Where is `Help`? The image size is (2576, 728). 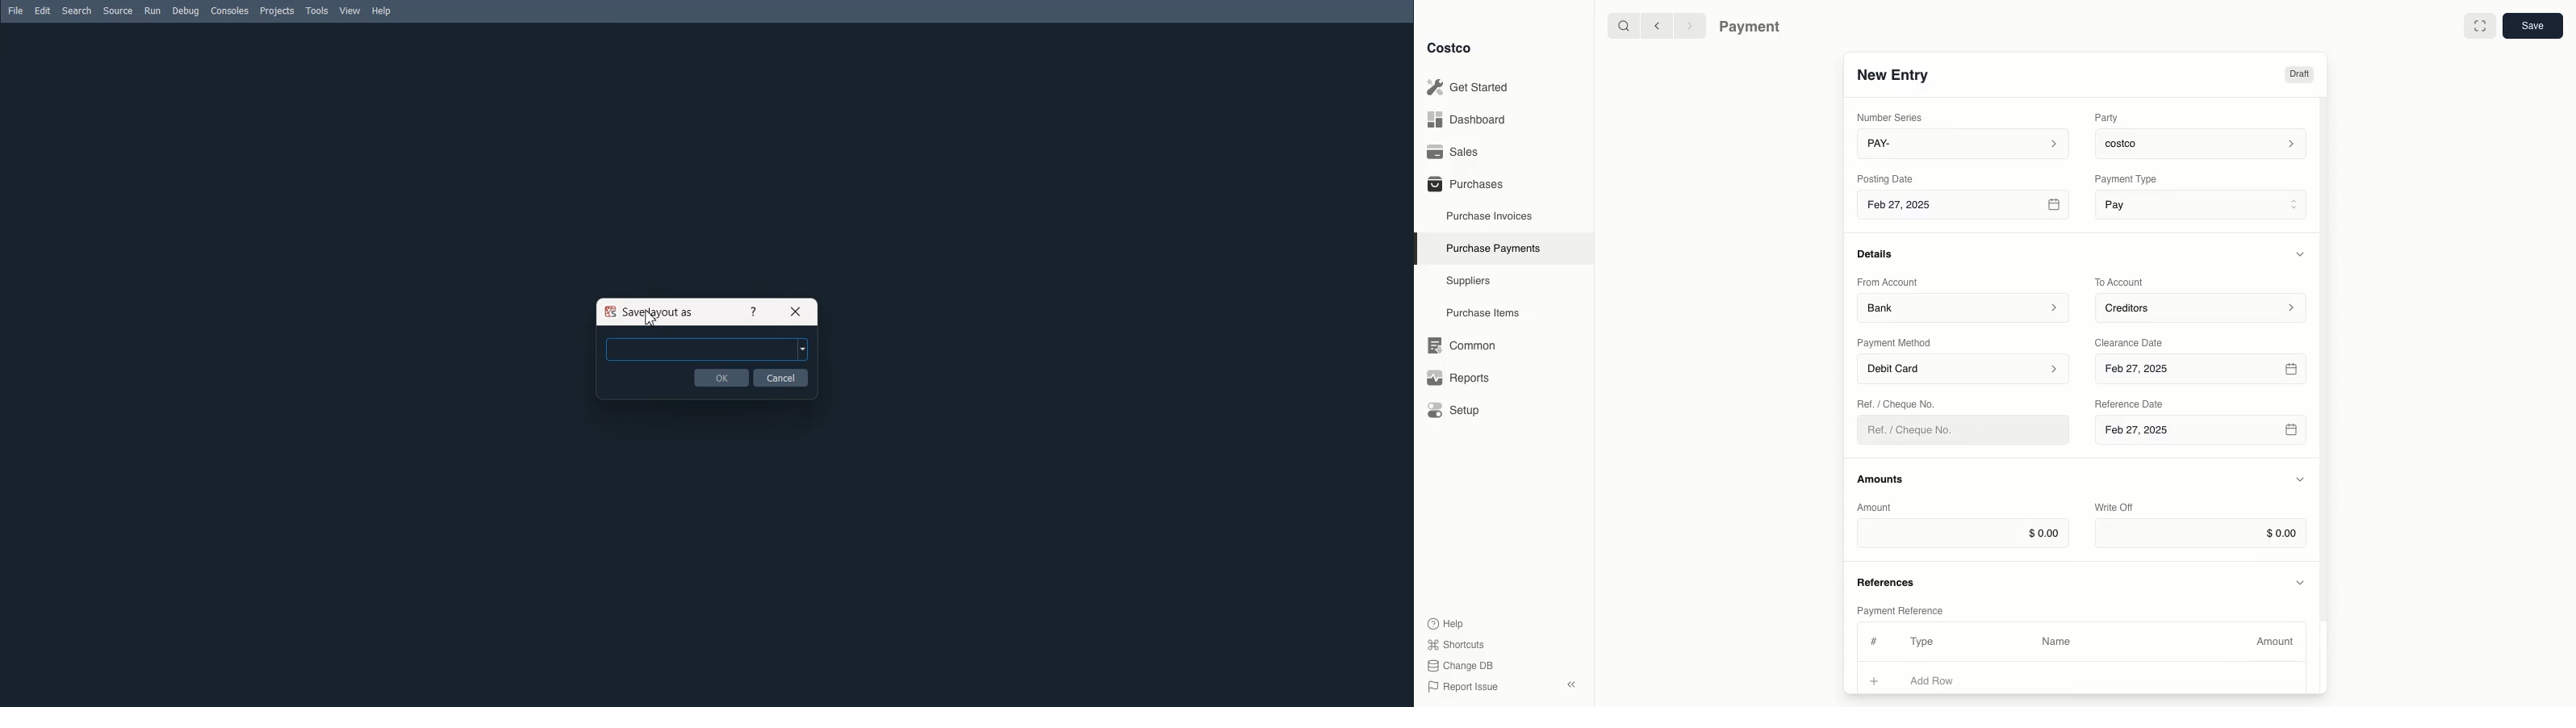 Help is located at coordinates (1445, 622).